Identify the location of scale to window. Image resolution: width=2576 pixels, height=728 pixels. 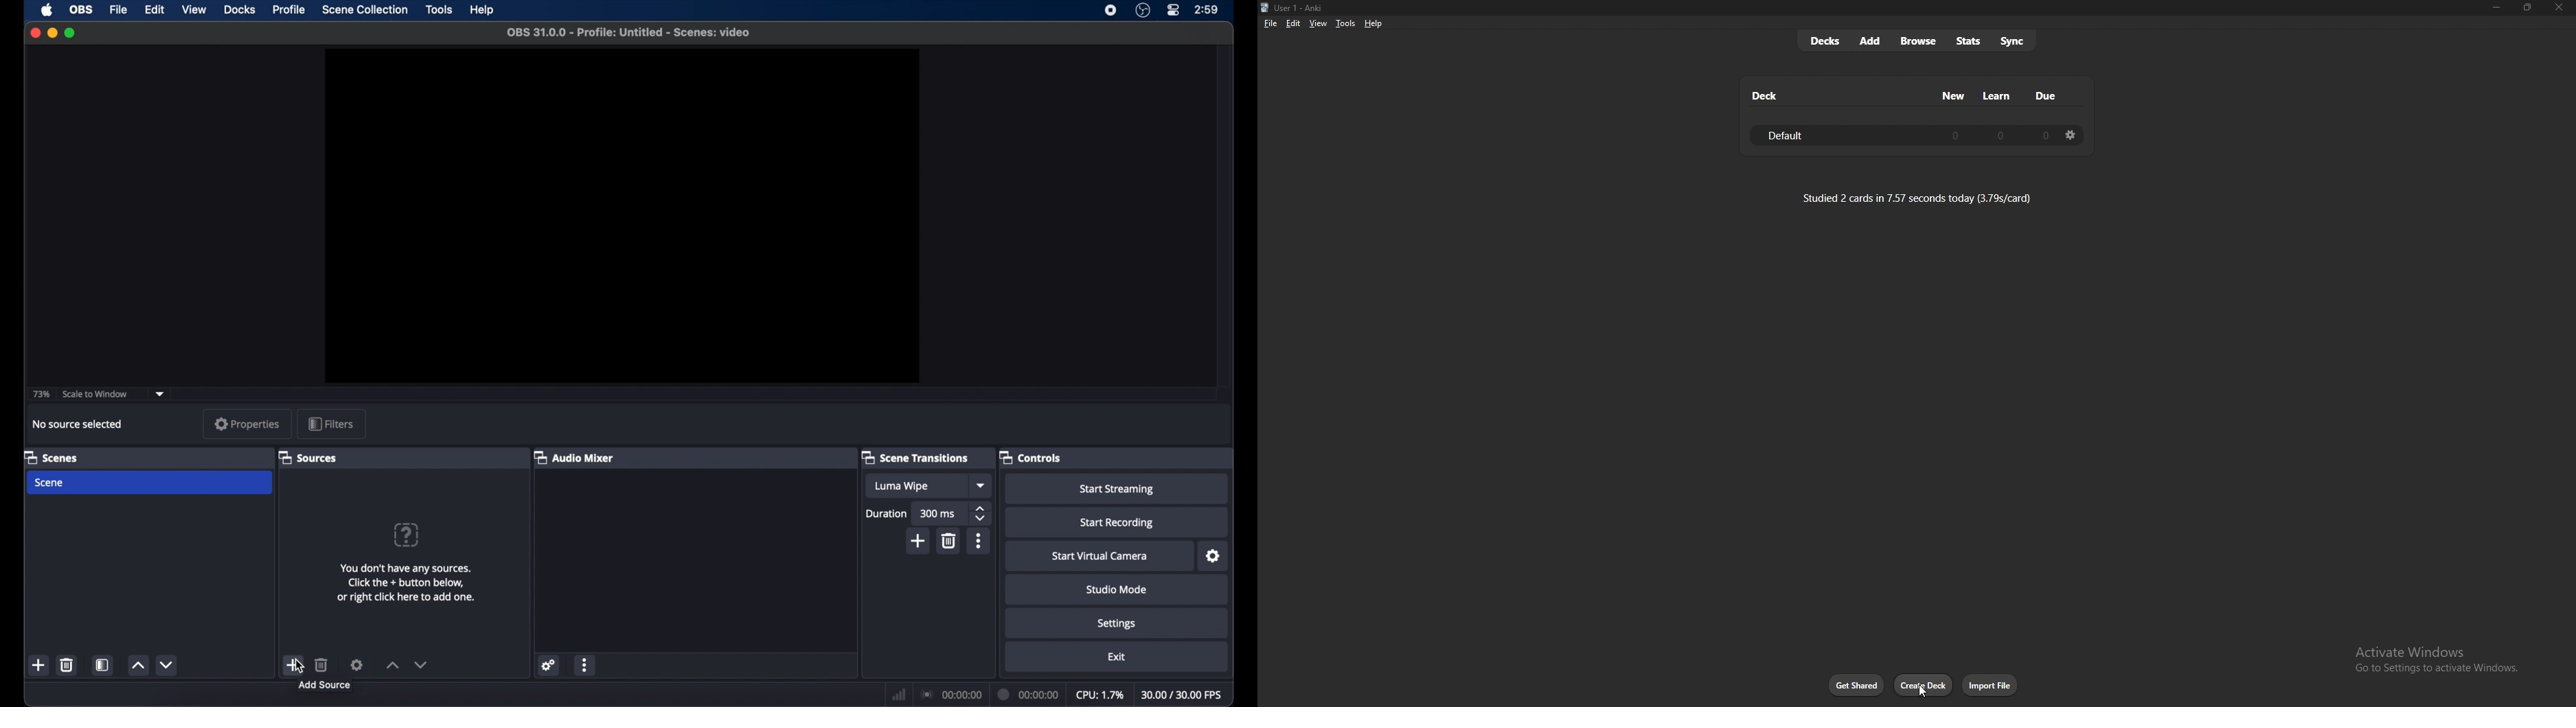
(97, 393).